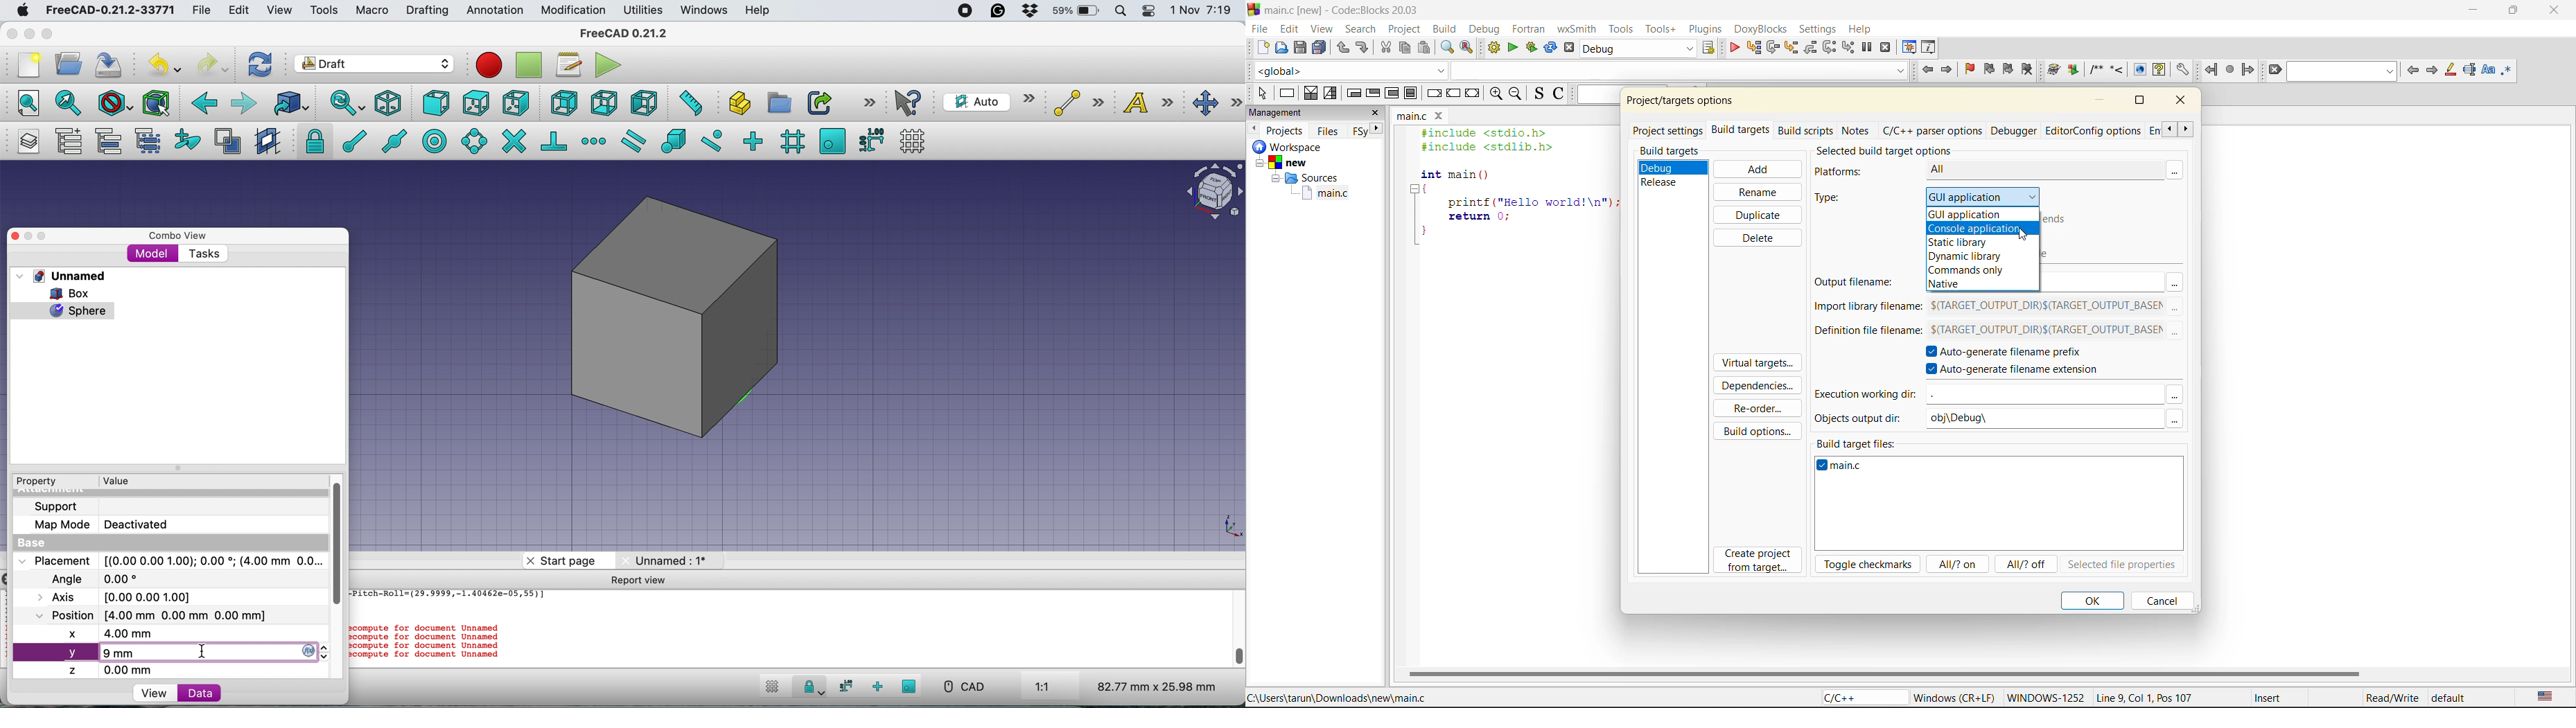 The height and width of the screenshot is (728, 2576). I want to click on axis, so click(126, 597).